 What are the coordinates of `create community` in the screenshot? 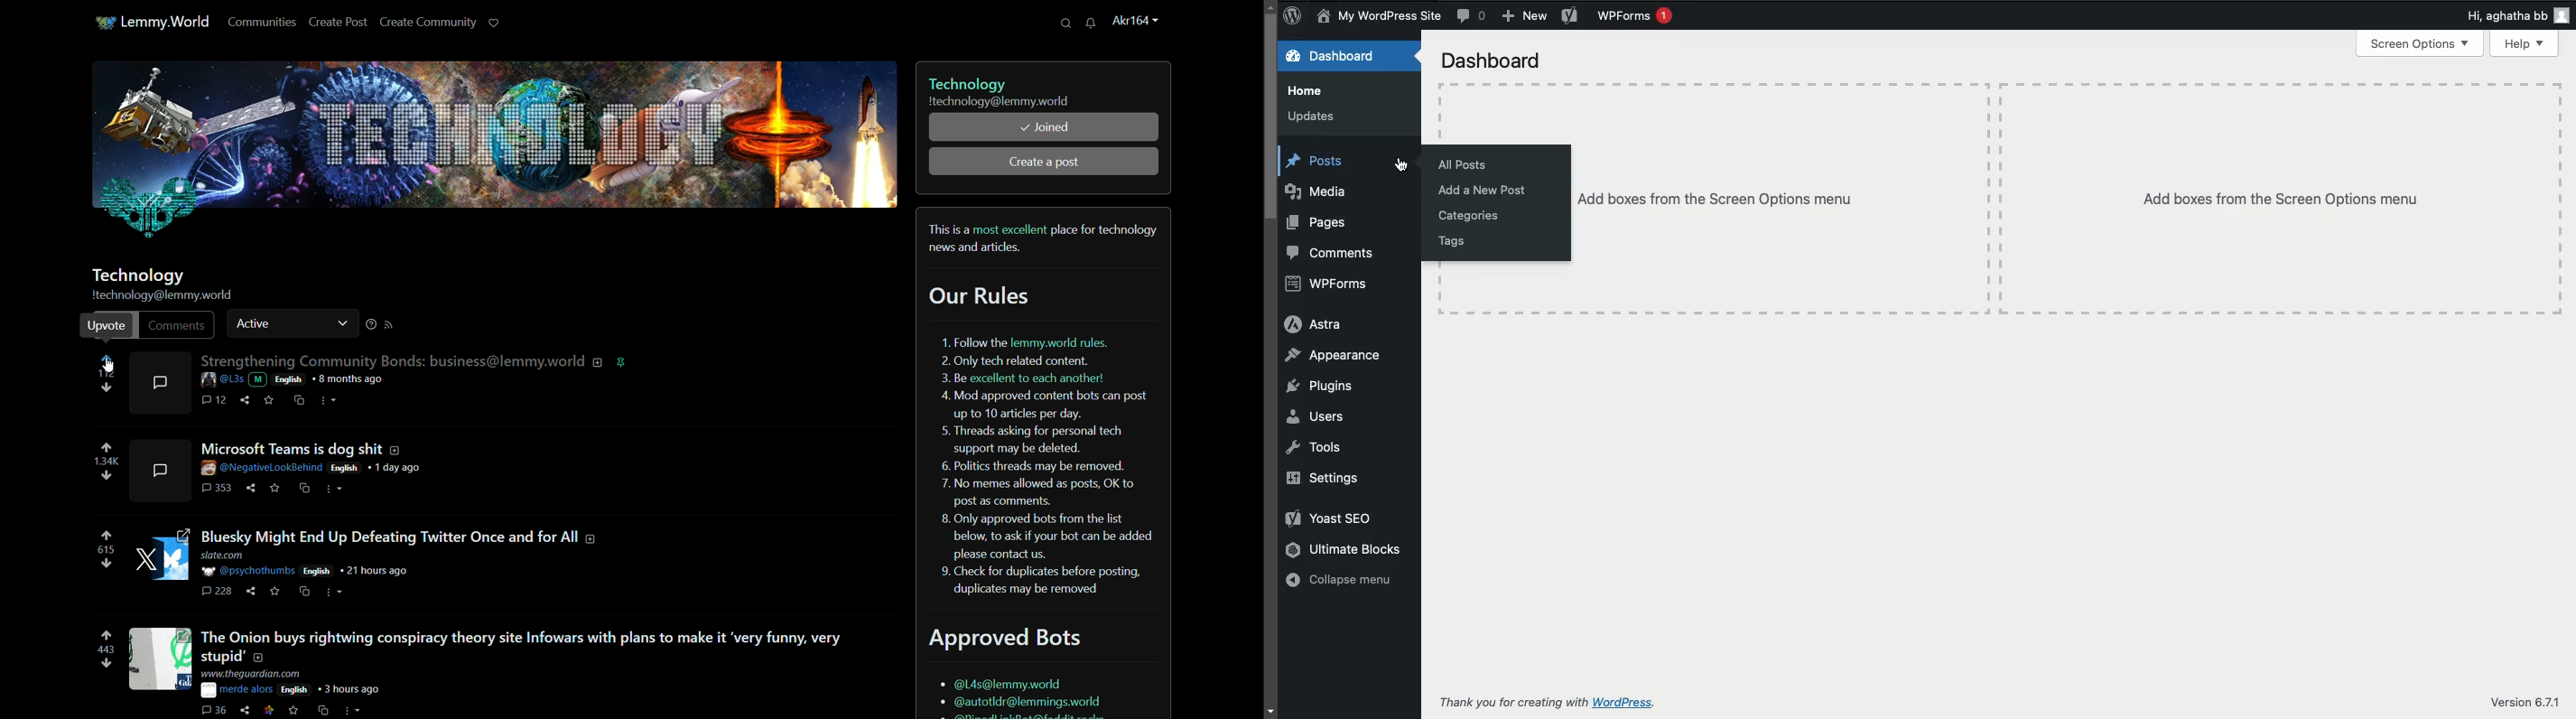 It's located at (430, 23).